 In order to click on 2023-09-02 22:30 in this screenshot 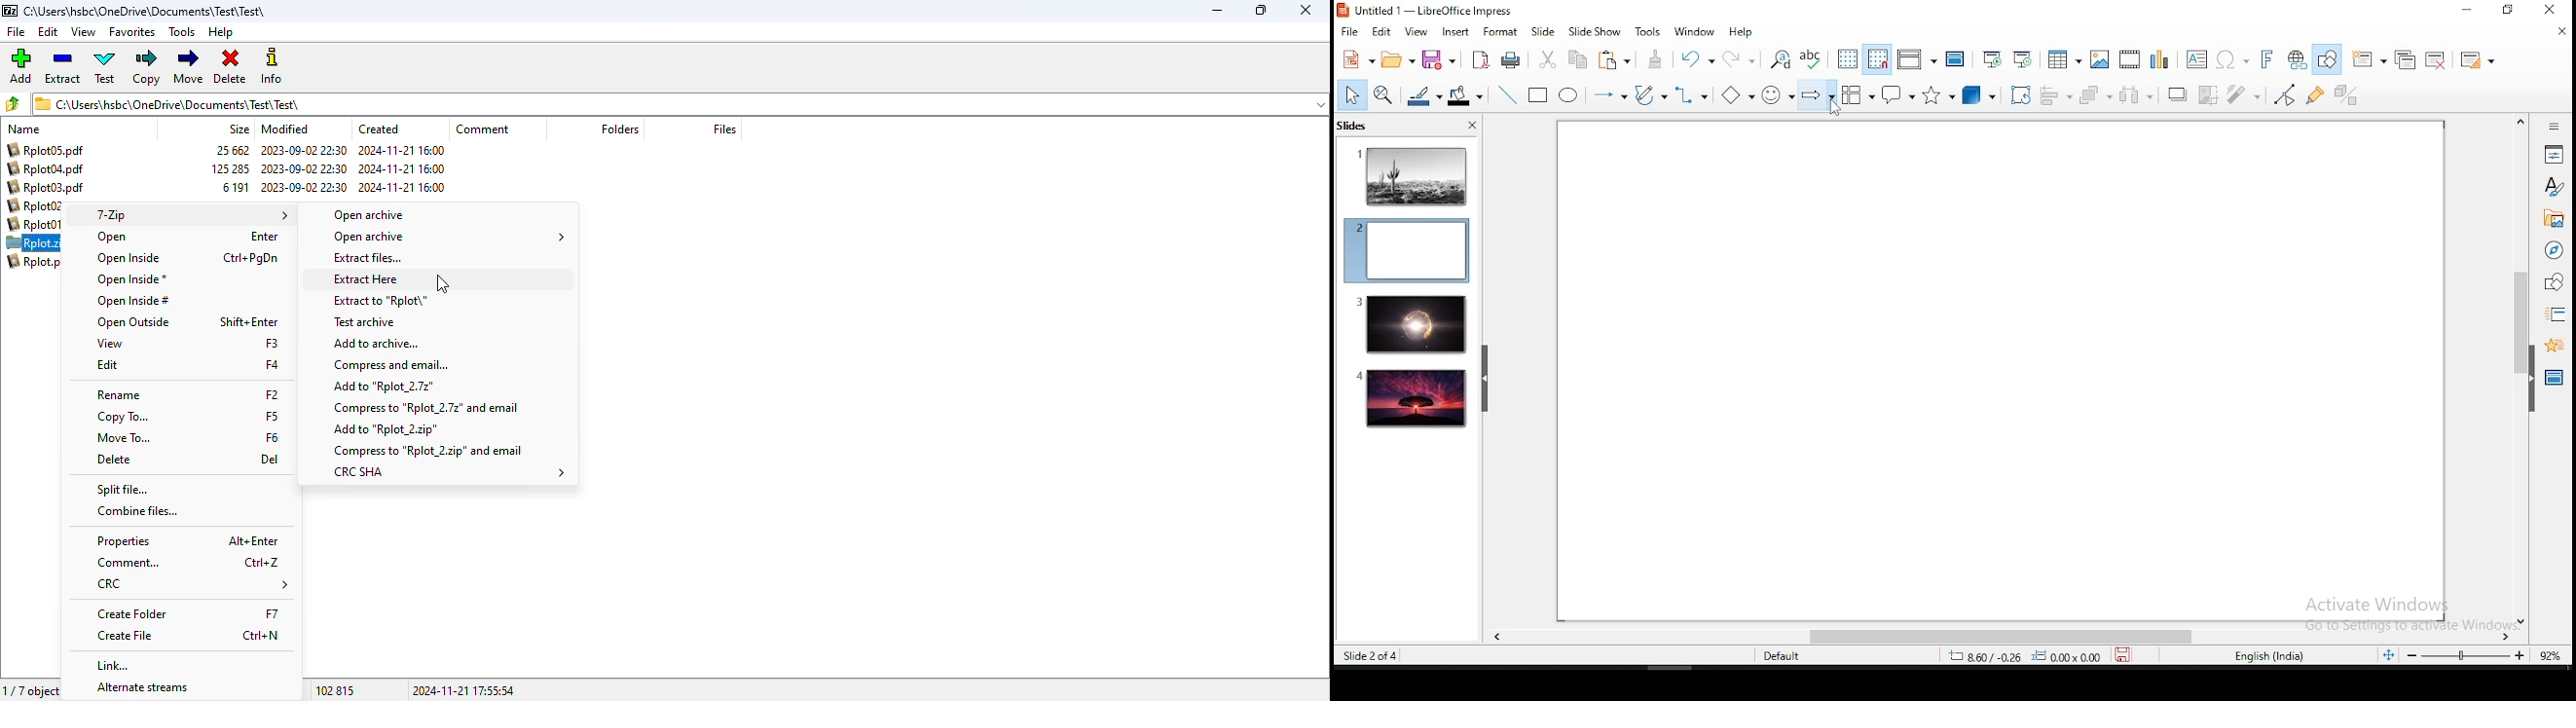, I will do `click(304, 188)`.